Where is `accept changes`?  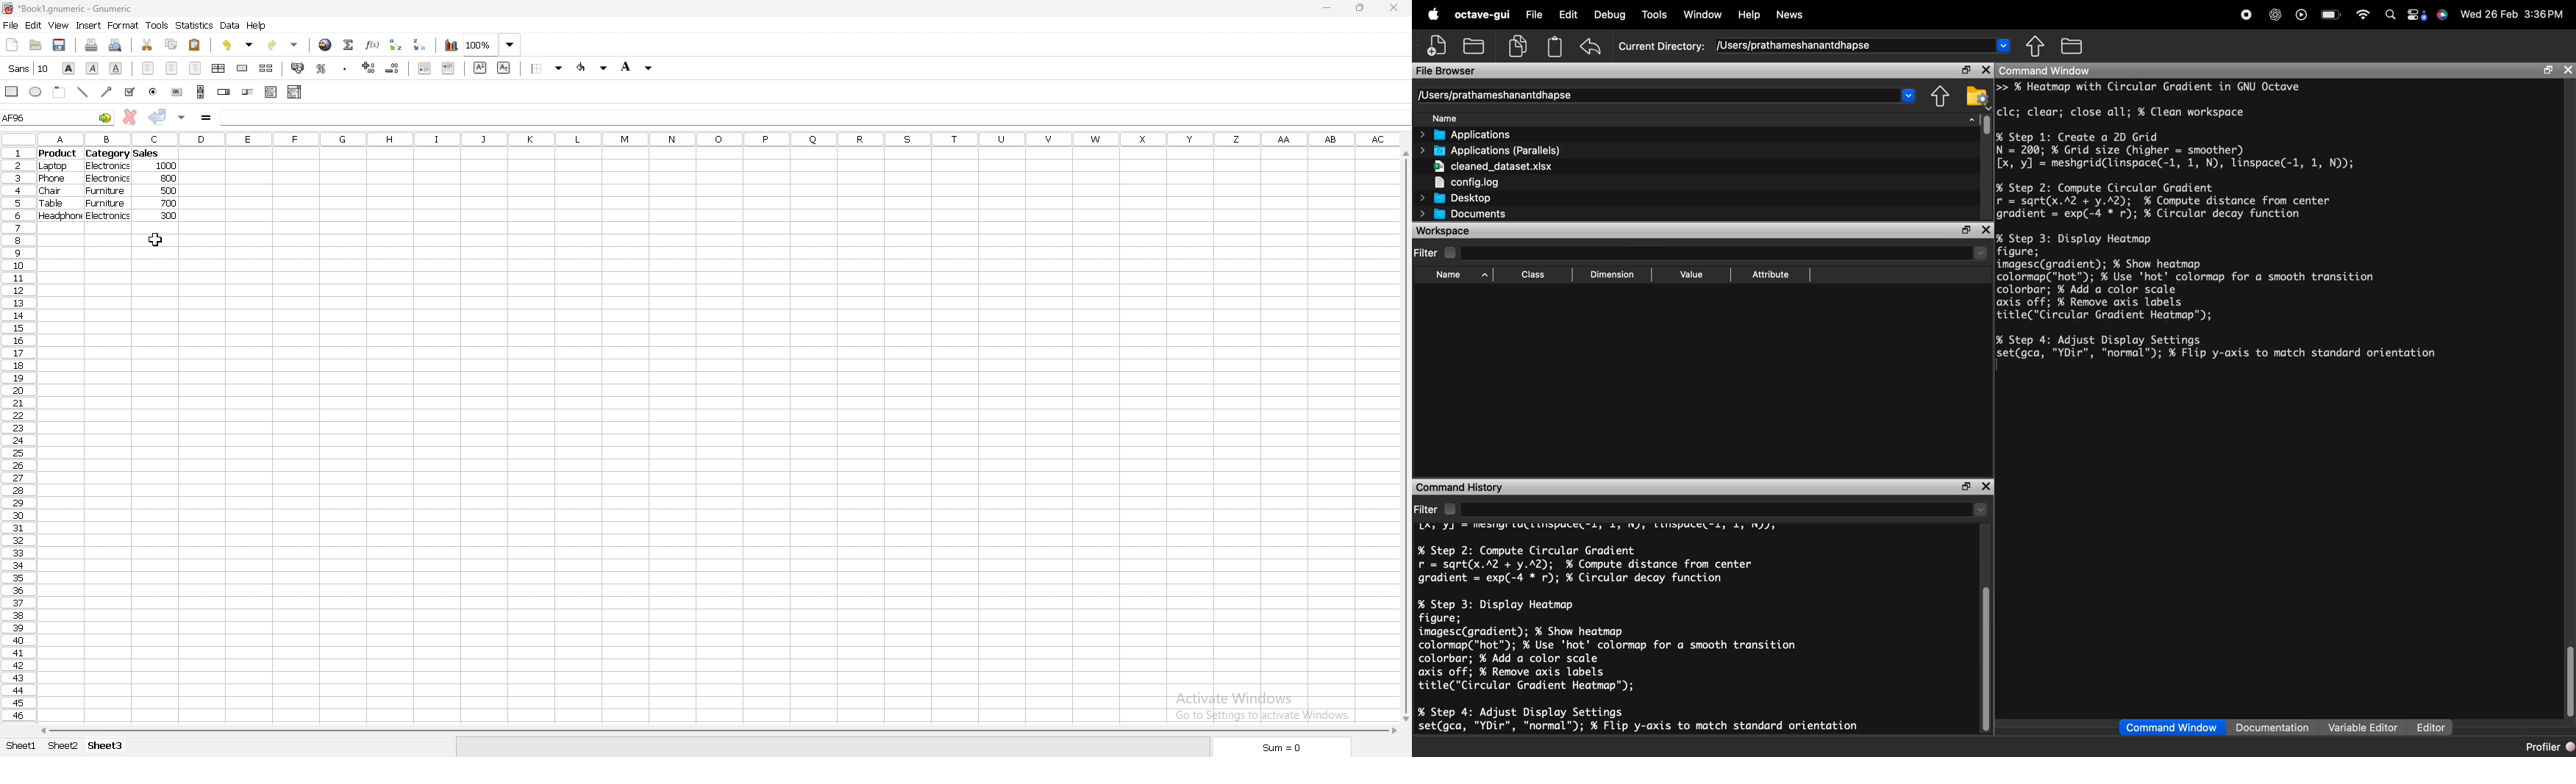 accept changes is located at coordinates (158, 117).